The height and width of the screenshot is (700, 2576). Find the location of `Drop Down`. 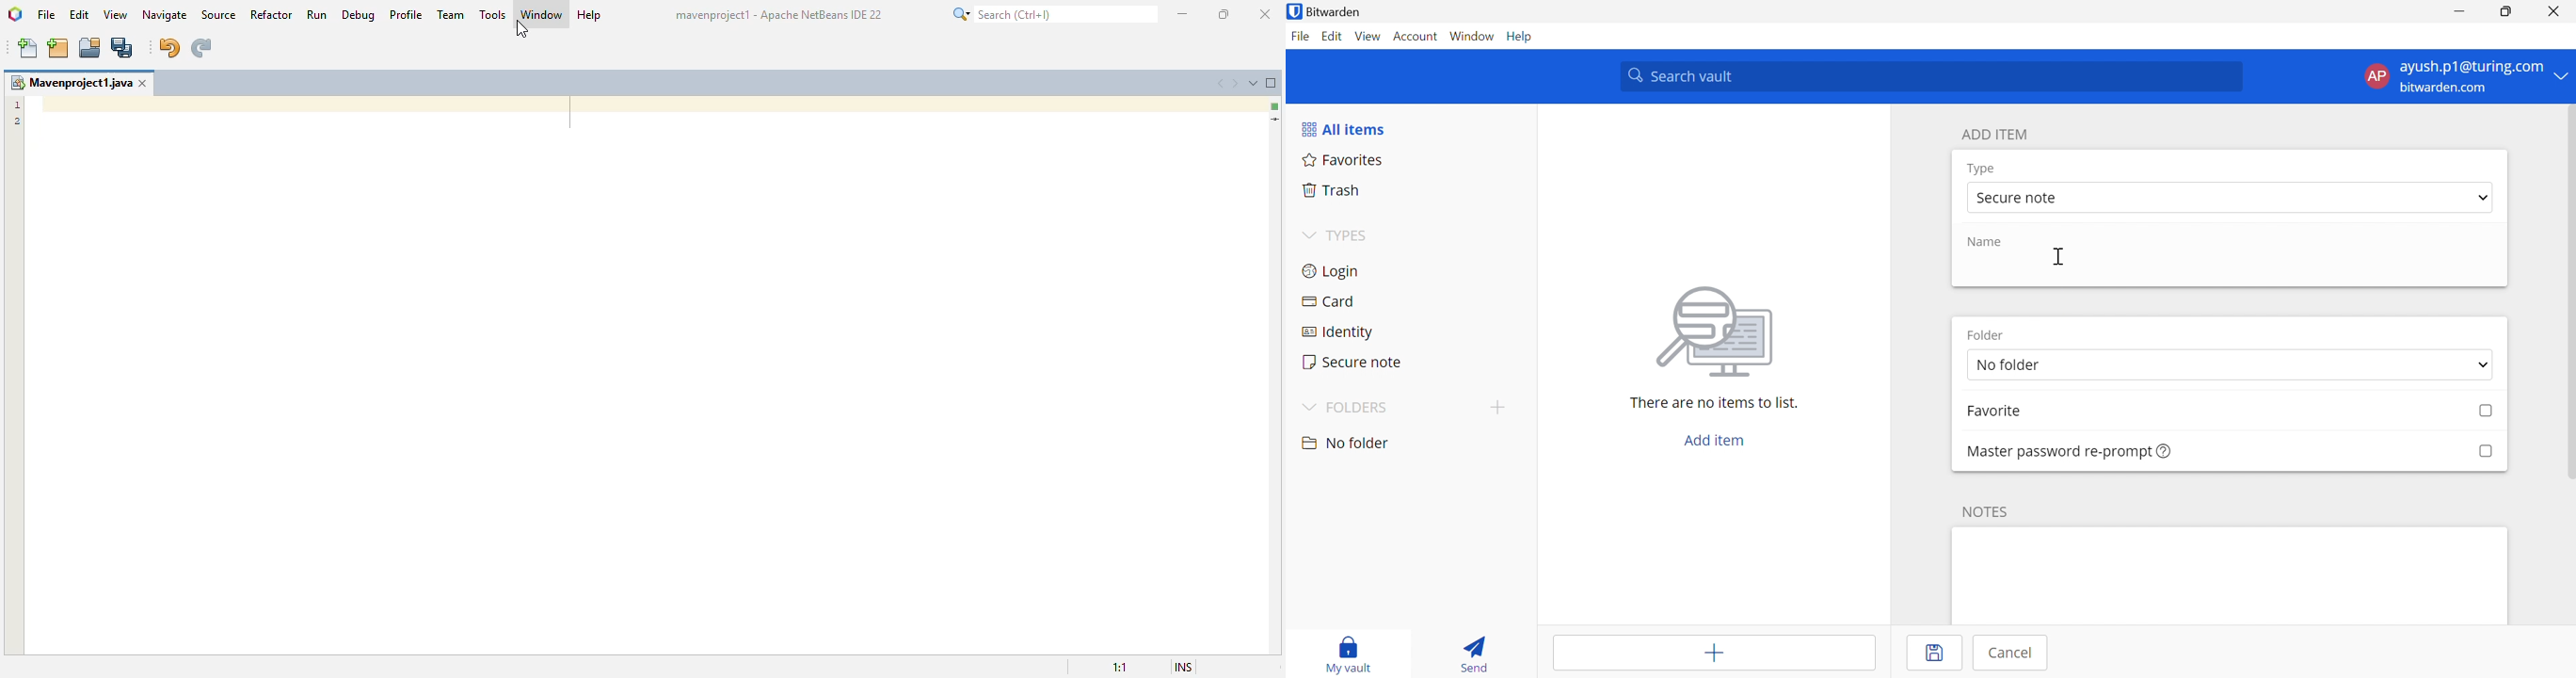

Drop Down is located at coordinates (2563, 77).